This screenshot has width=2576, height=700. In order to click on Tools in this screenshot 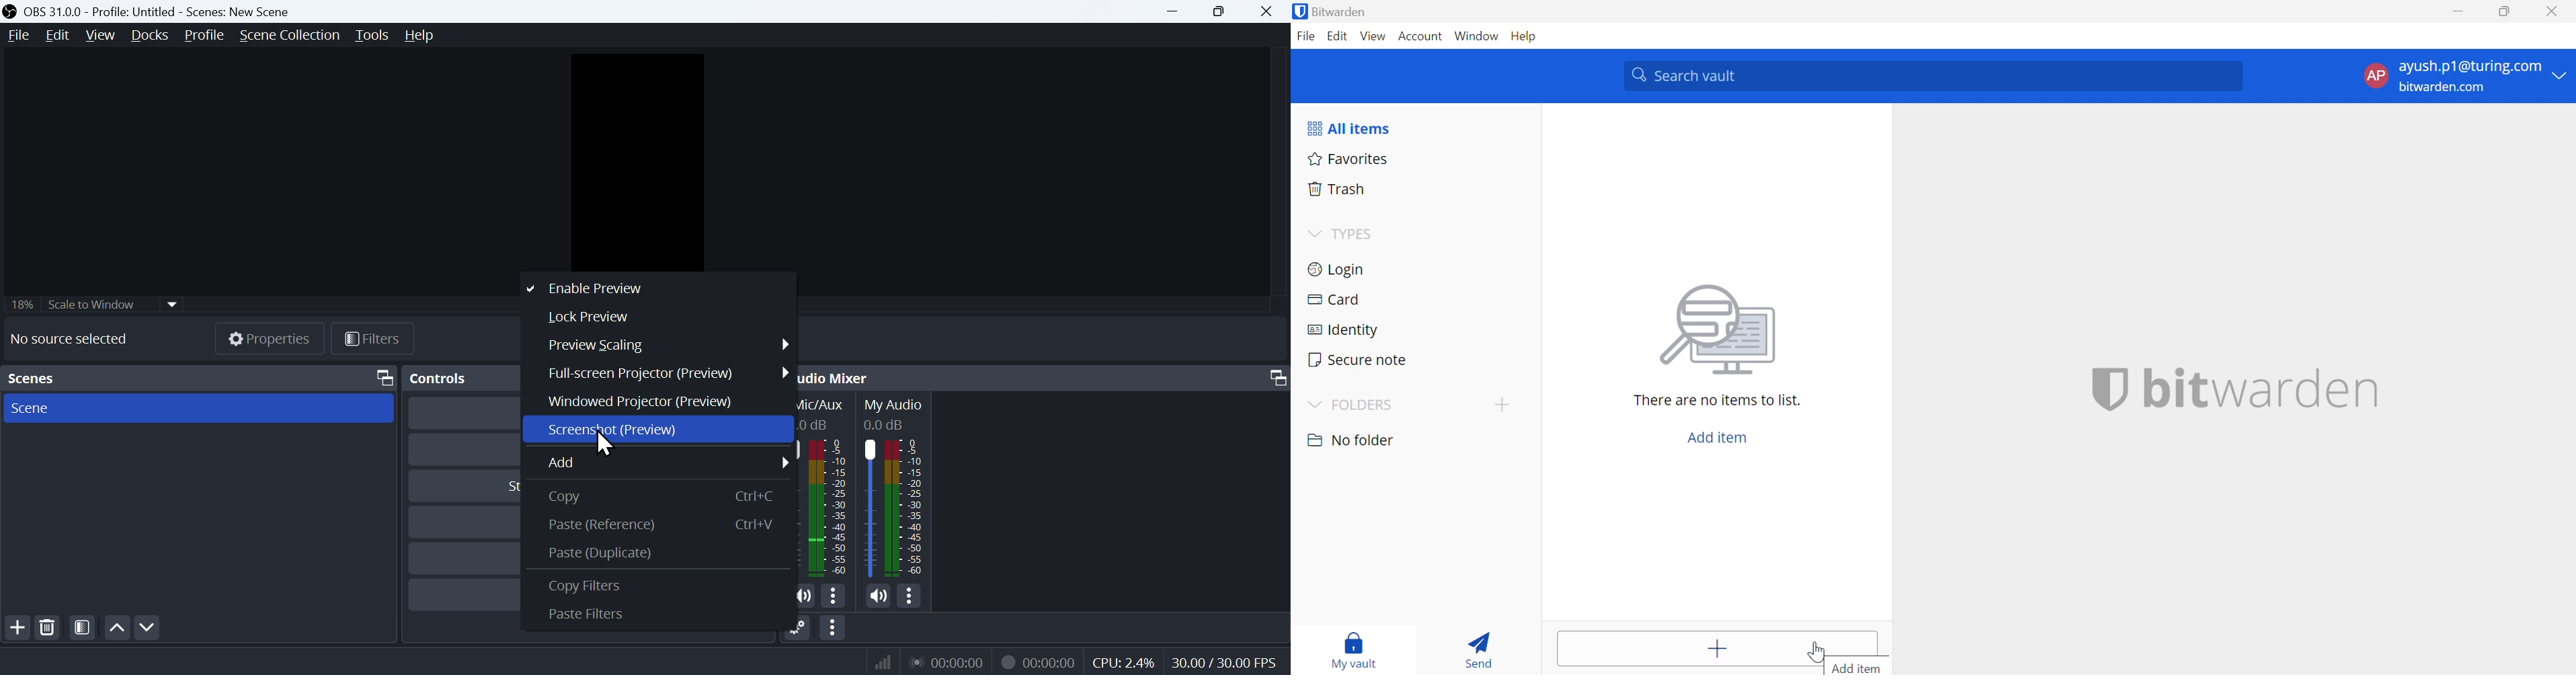, I will do `click(374, 38)`.